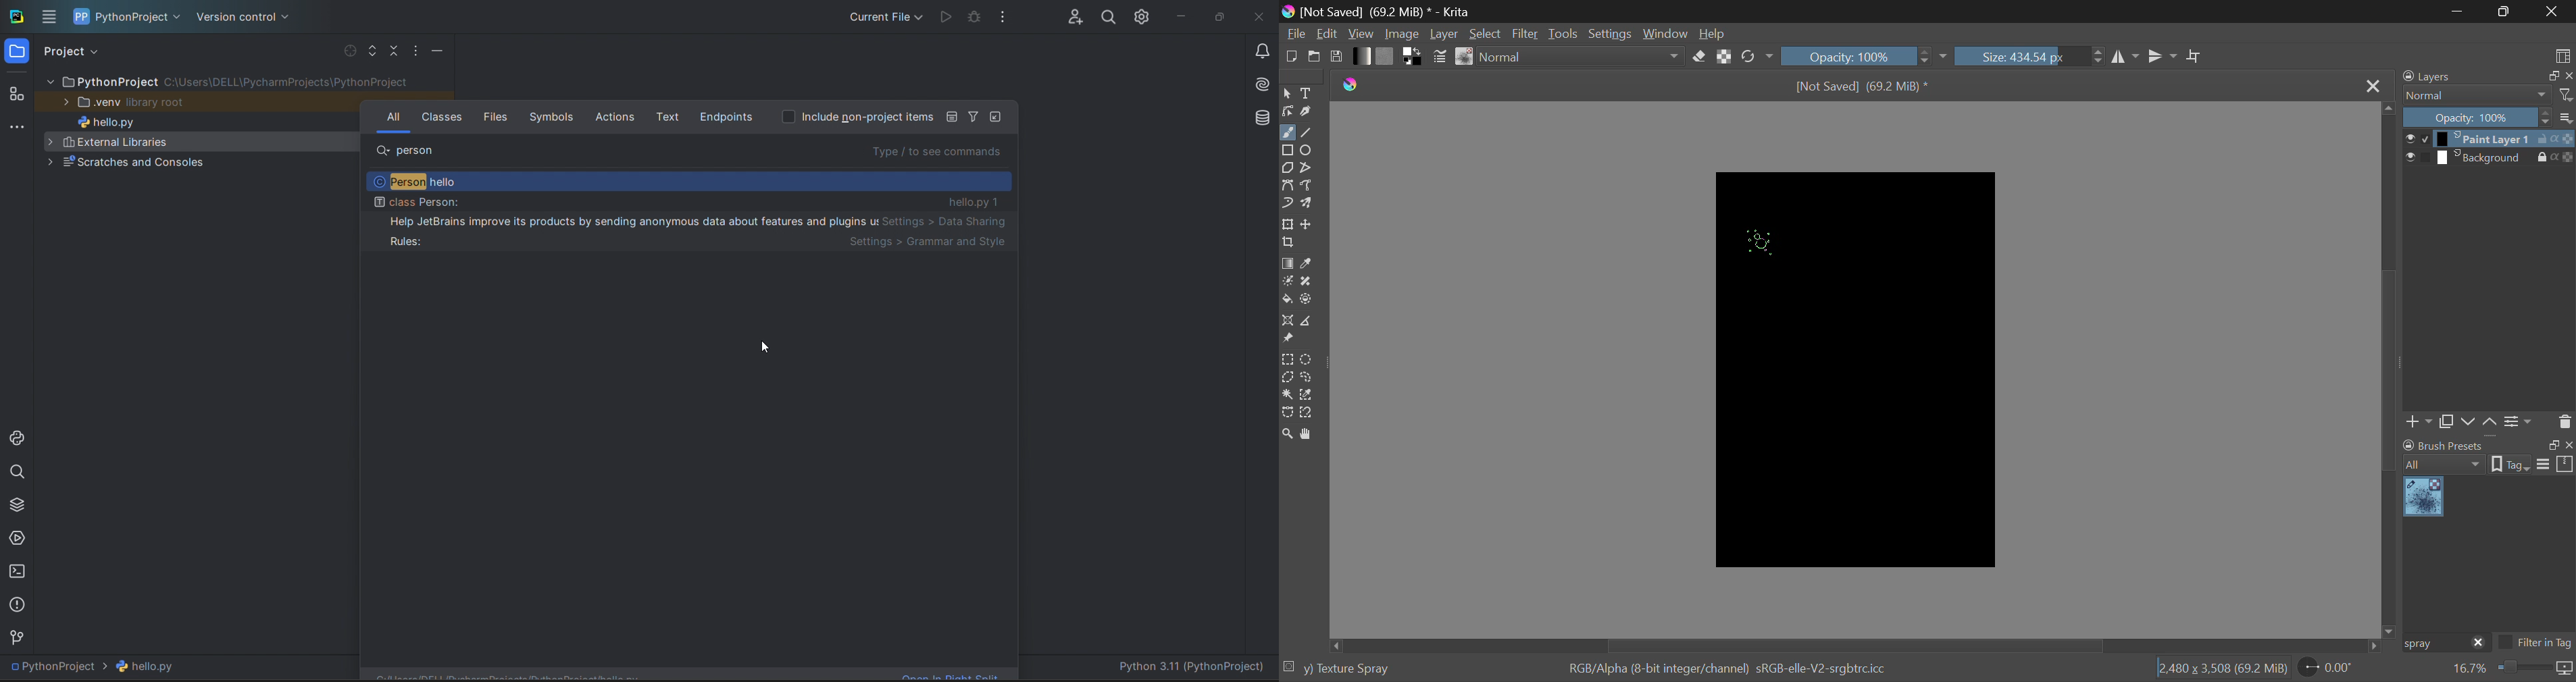 The height and width of the screenshot is (700, 2576). What do you see at coordinates (2556, 157) in the screenshot?
I see `actions` at bounding box center [2556, 157].